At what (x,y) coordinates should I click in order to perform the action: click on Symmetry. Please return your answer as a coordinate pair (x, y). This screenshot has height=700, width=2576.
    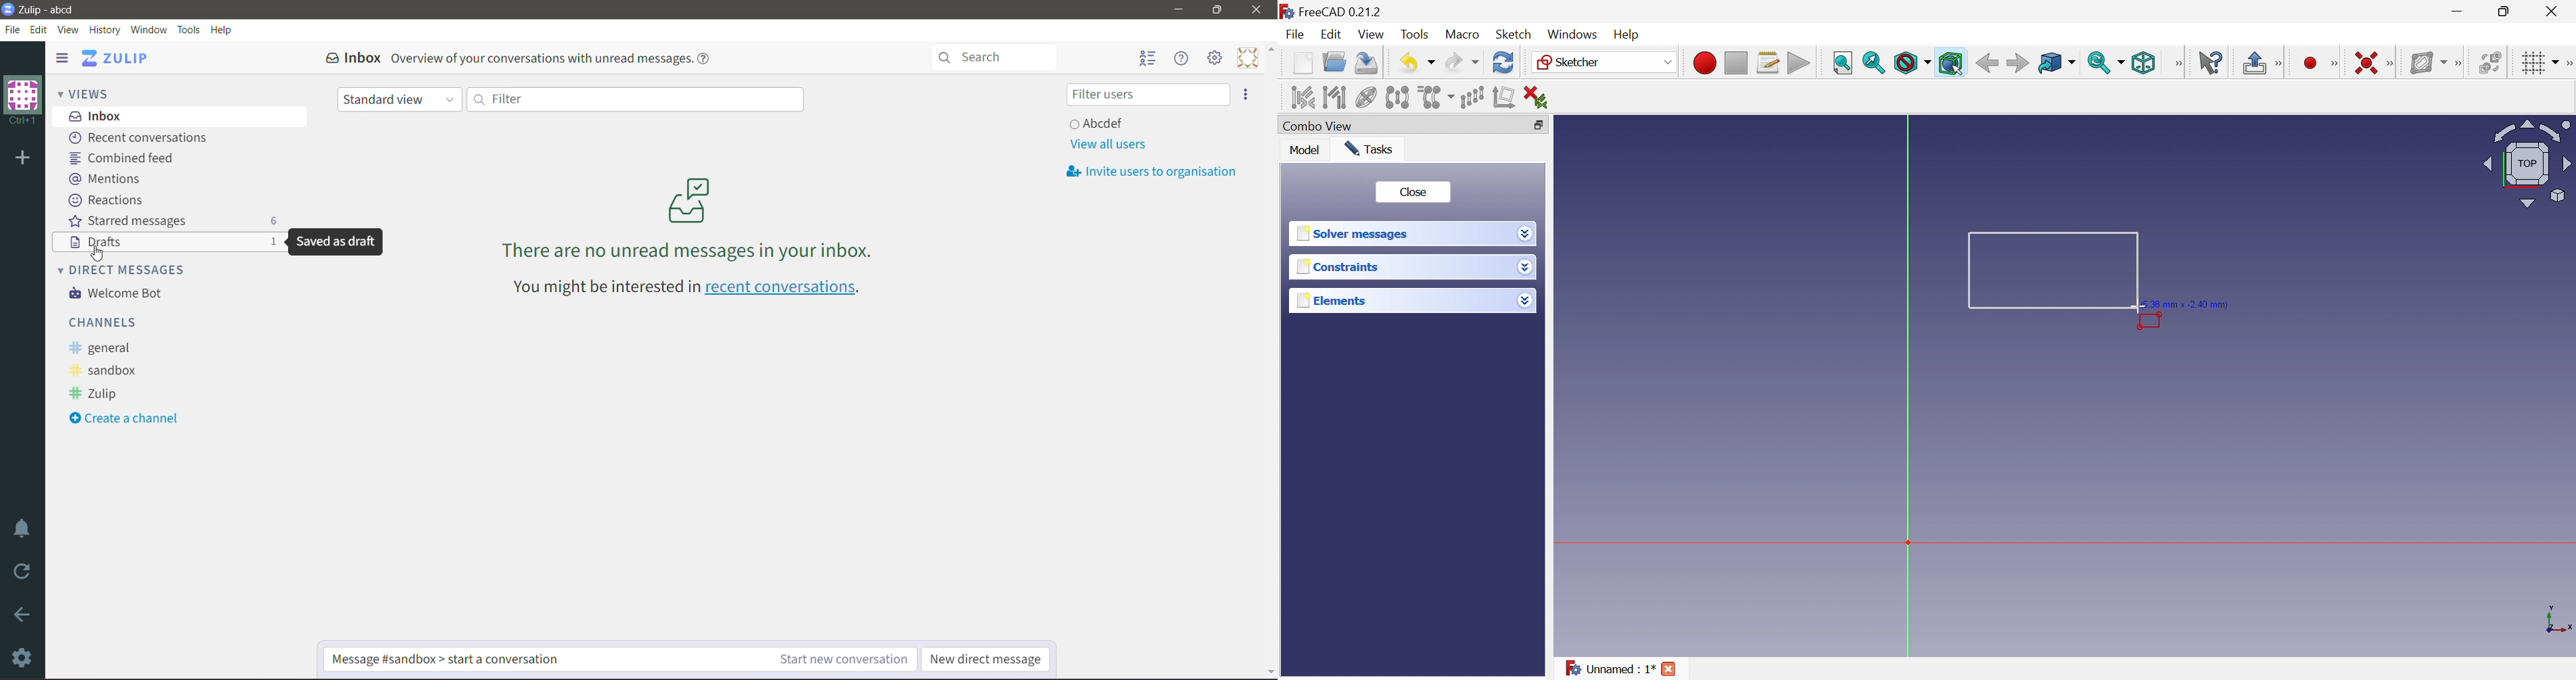
    Looking at the image, I should click on (1398, 98).